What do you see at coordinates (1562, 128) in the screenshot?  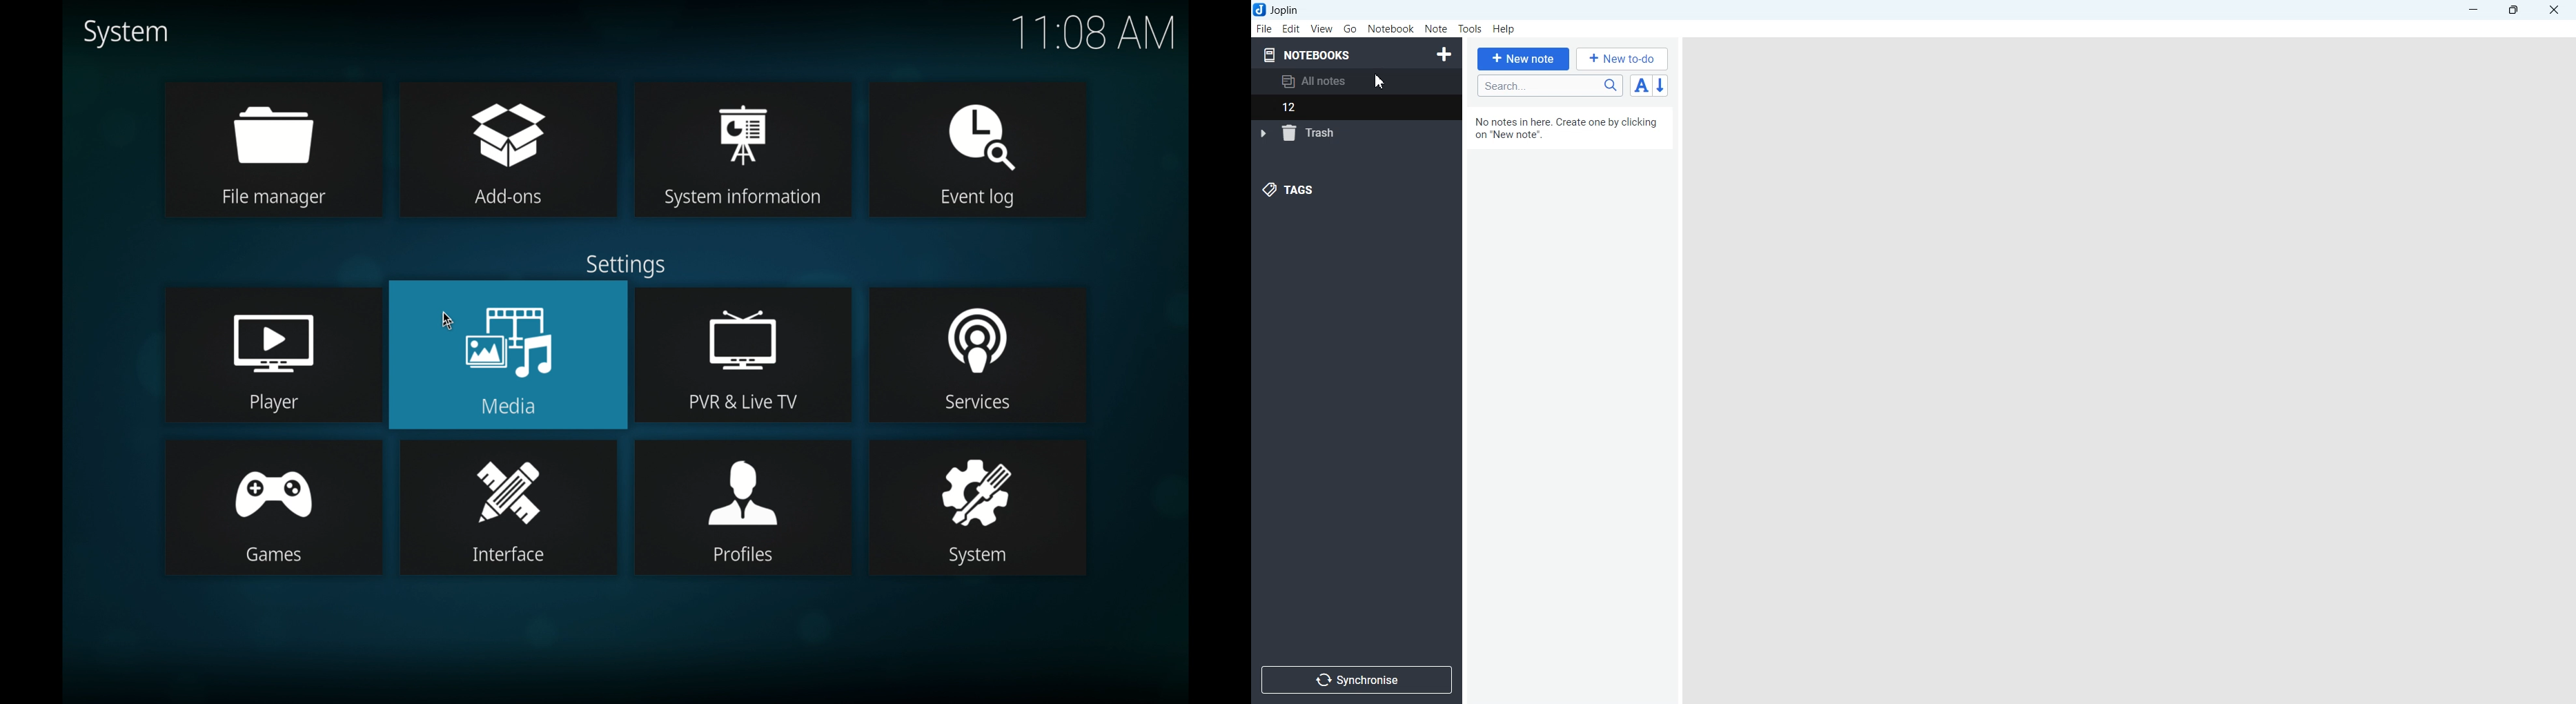 I see `no notes in here. create one by clicking on "new notes".` at bounding box center [1562, 128].